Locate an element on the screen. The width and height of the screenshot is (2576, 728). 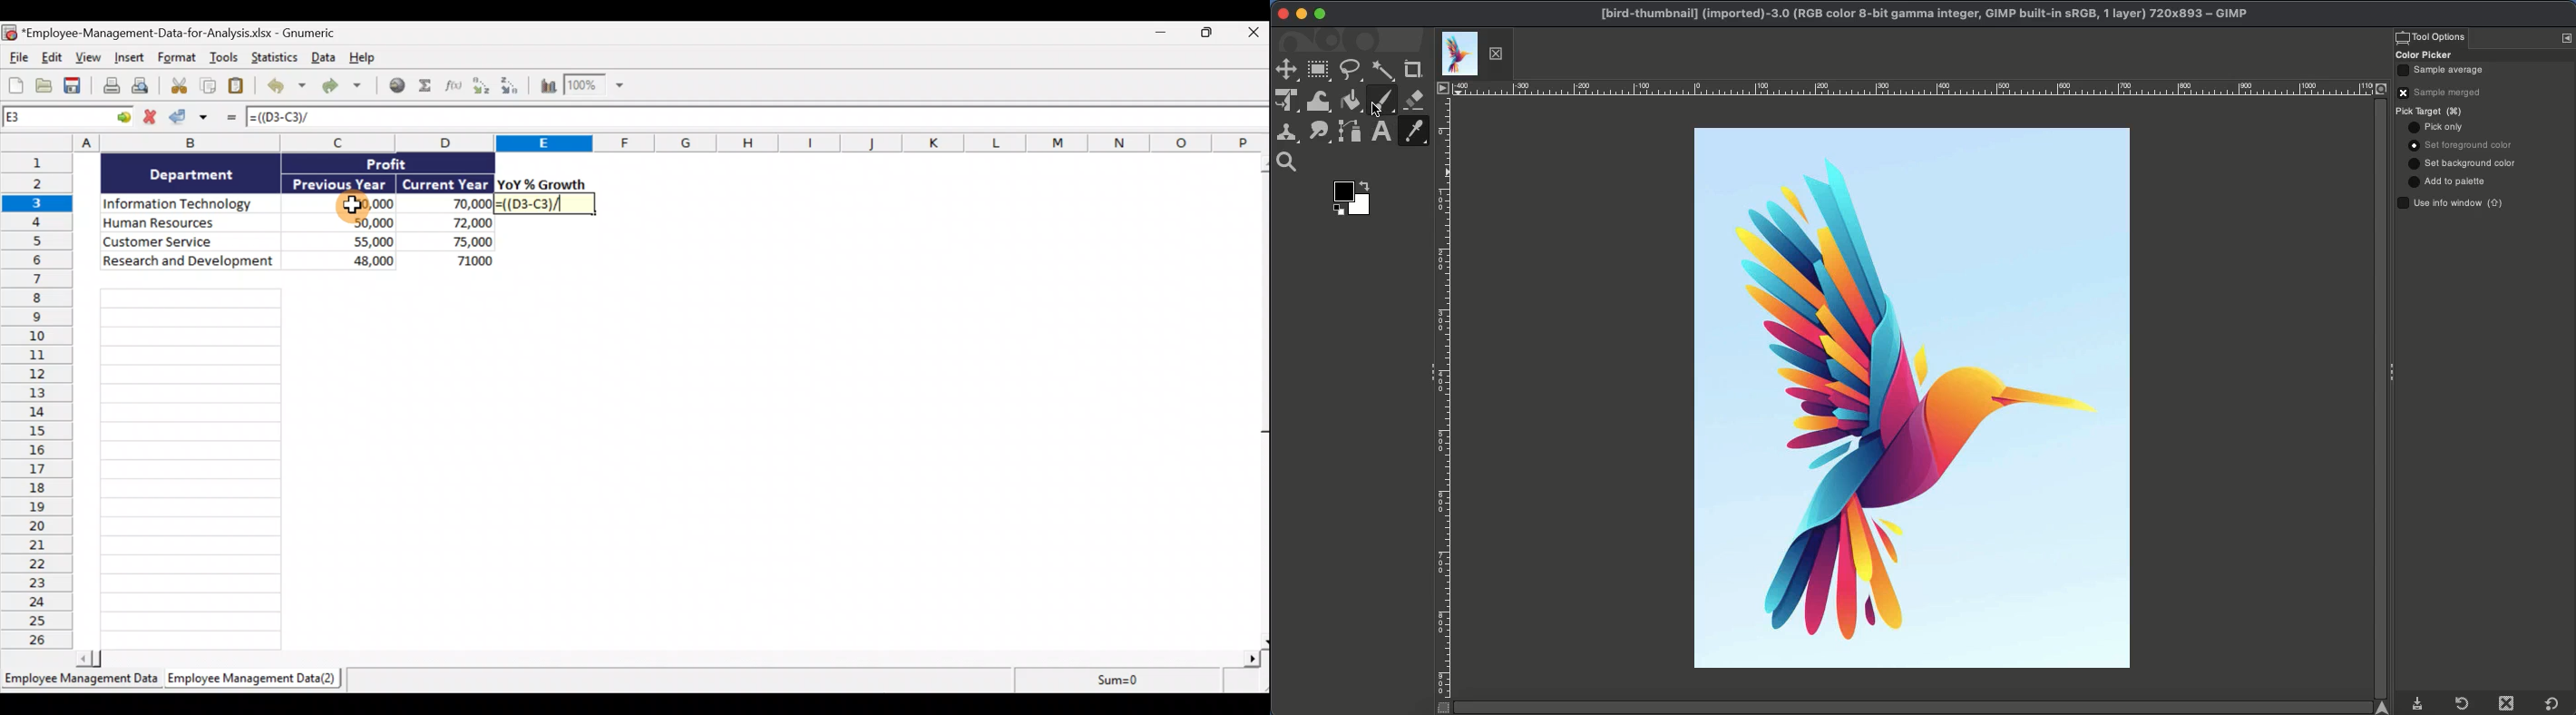
YoY% Growth is located at coordinates (543, 184).